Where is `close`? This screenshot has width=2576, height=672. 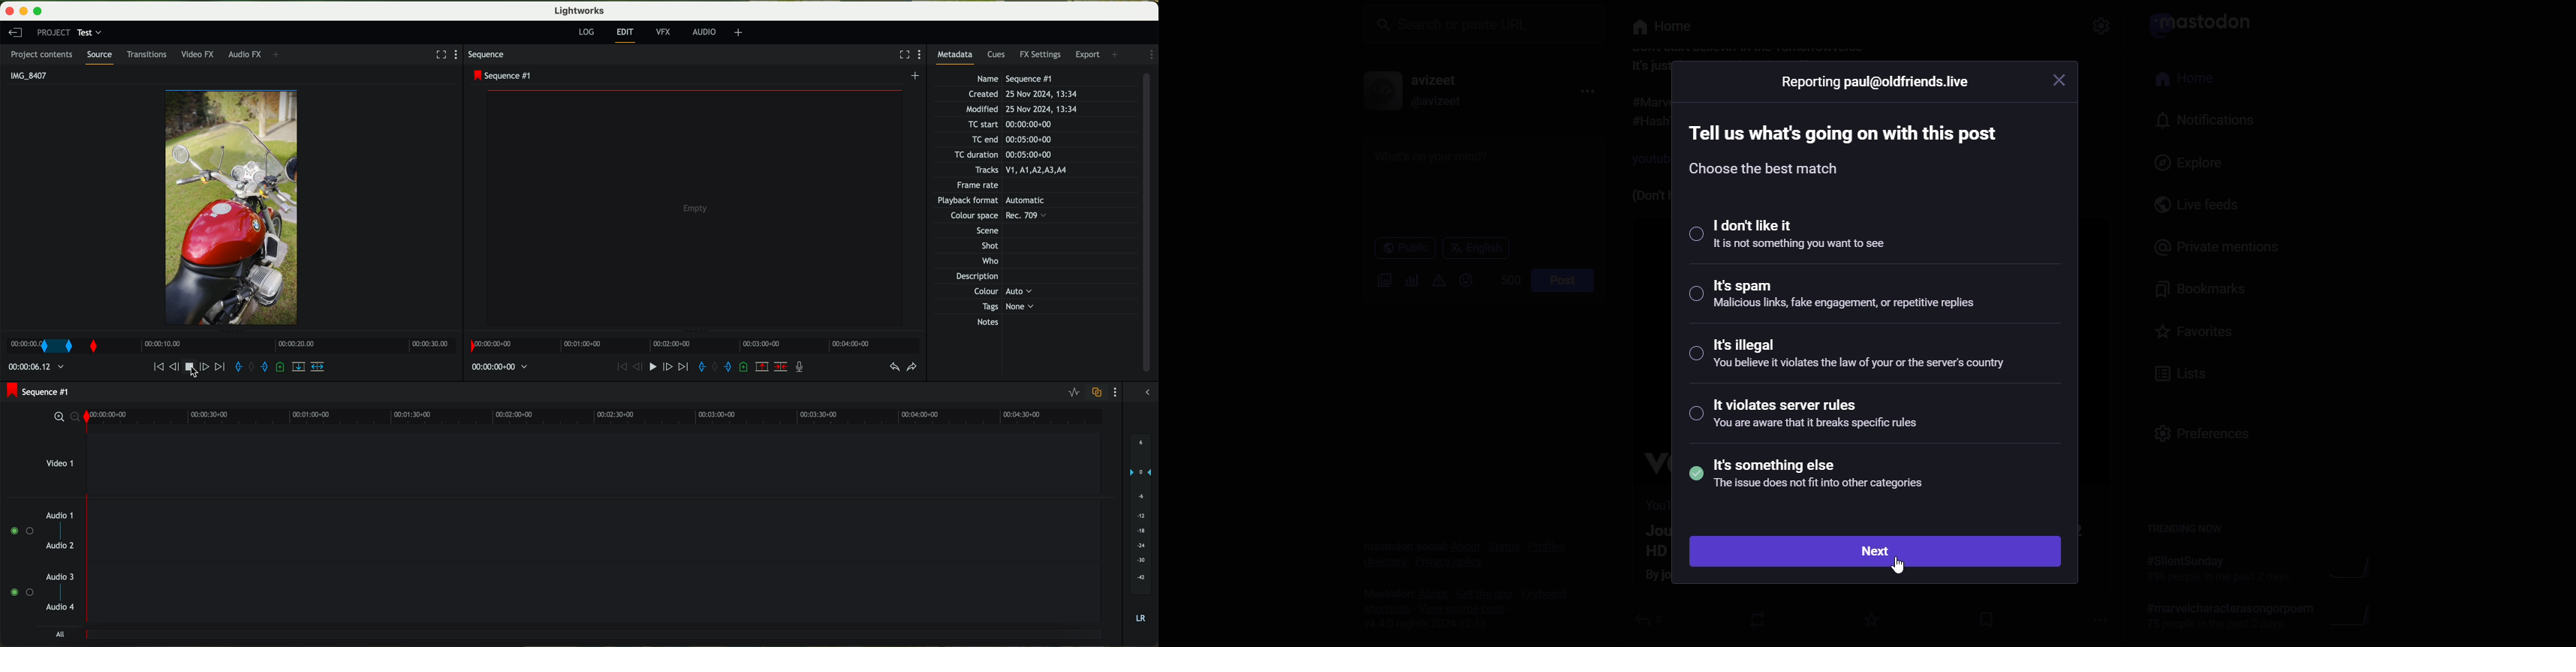 close is located at coordinates (2064, 83).